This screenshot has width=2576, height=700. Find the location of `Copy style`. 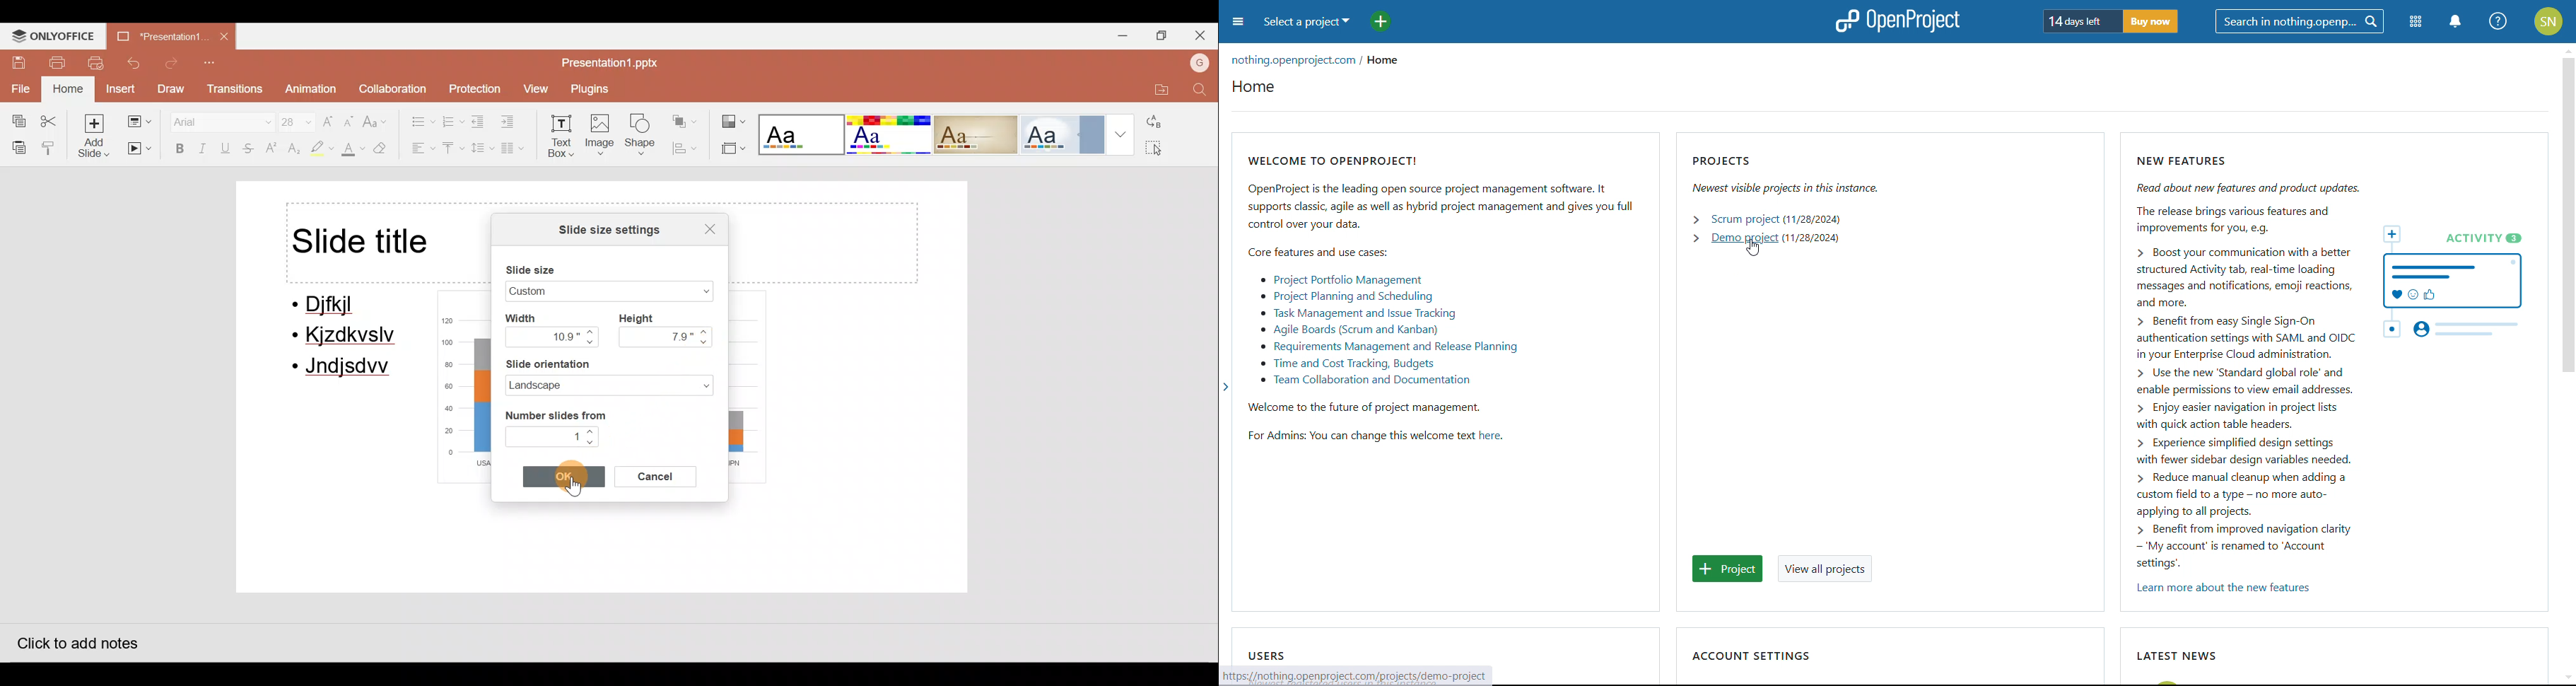

Copy style is located at coordinates (50, 147).